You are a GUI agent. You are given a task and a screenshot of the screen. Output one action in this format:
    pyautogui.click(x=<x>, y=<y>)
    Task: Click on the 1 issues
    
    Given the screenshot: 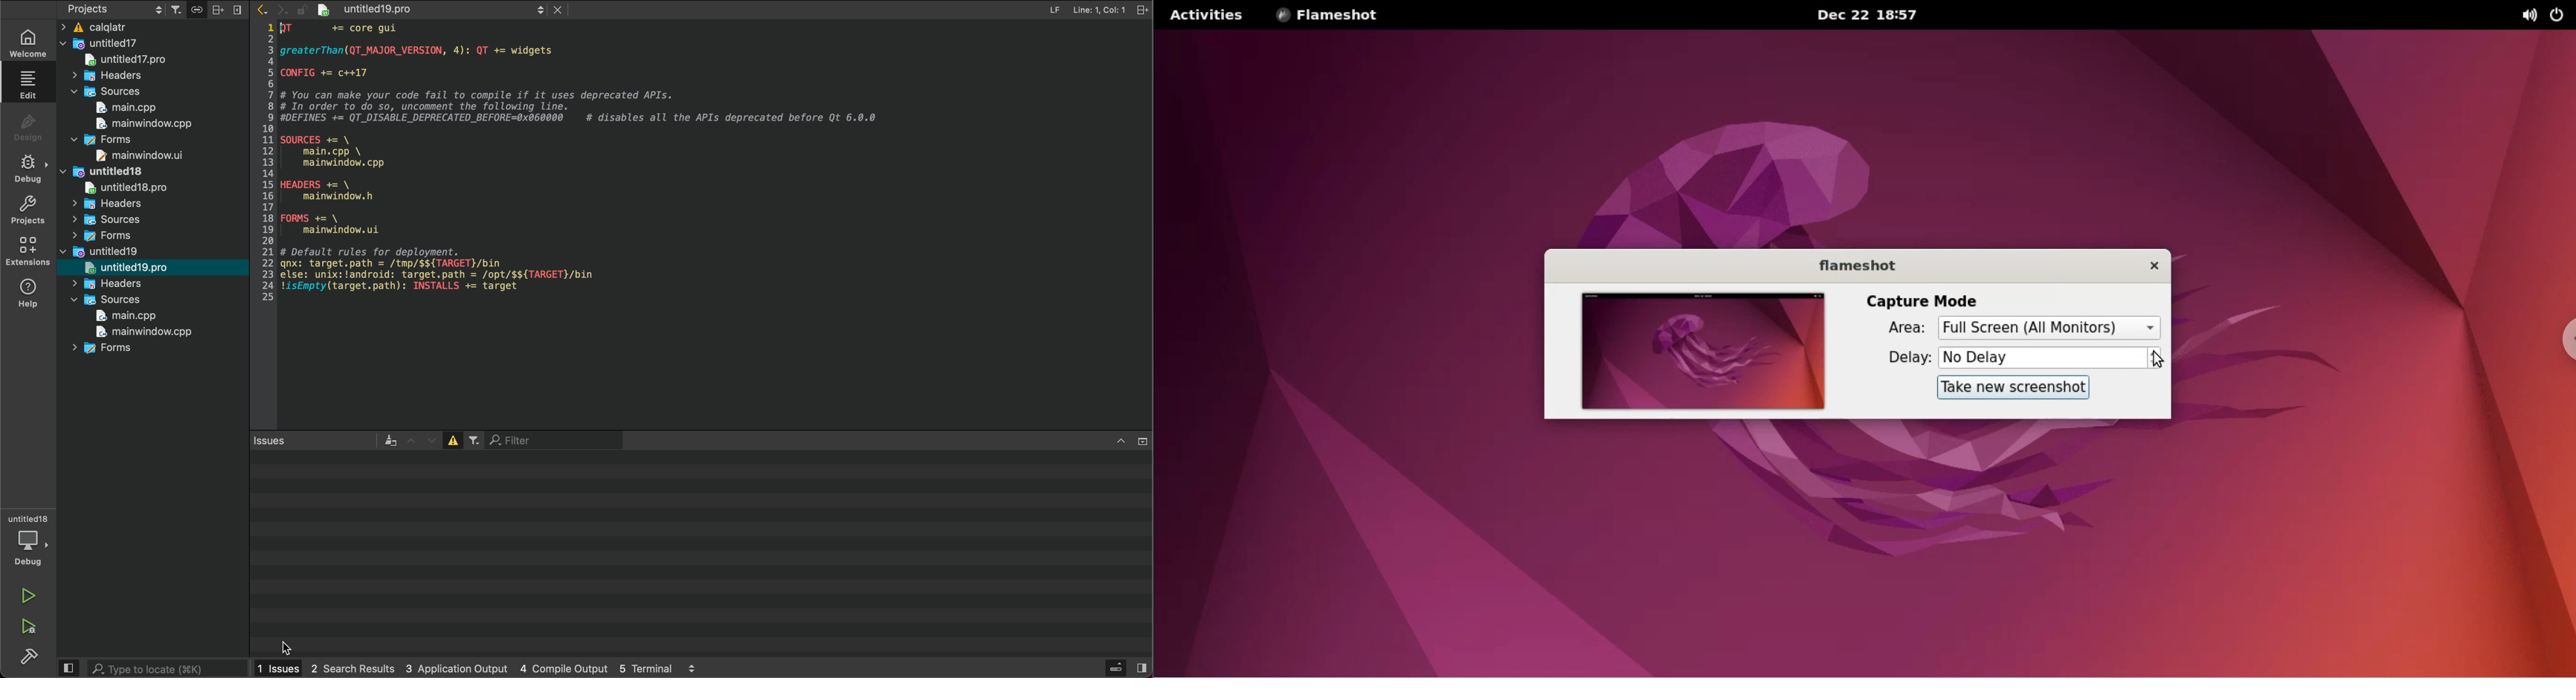 What is the action you would take?
    pyautogui.click(x=274, y=668)
    